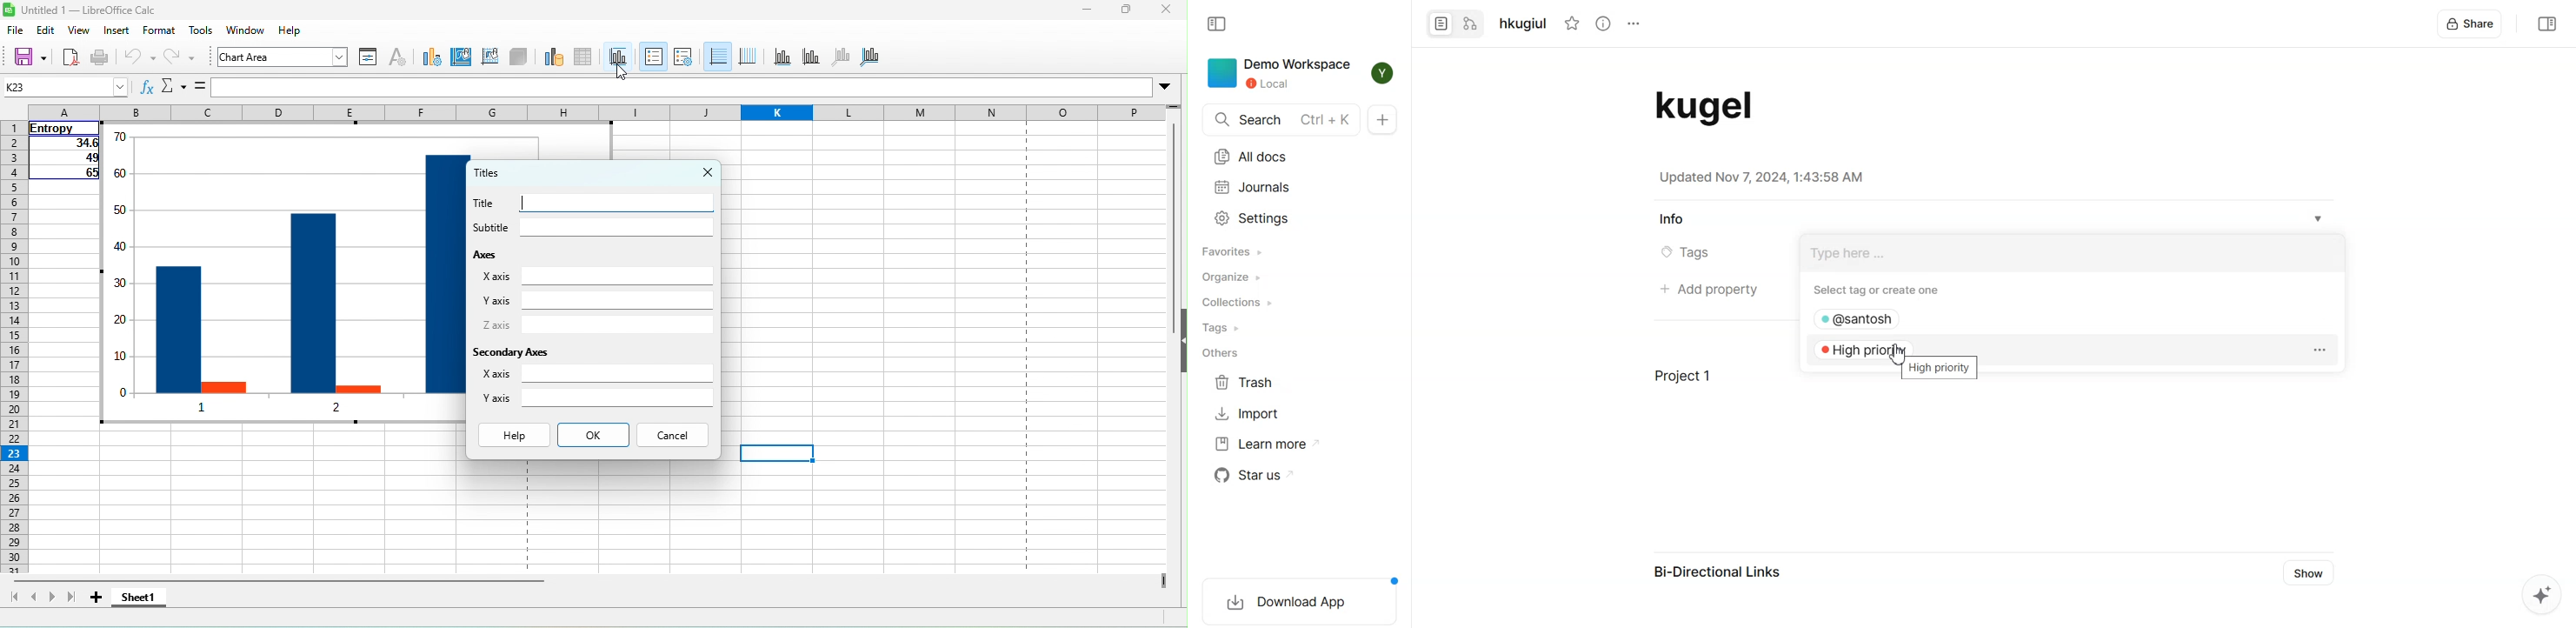 This screenshot has height=644, width=2576. What do you see at coordinates (71, 57) in the screenshot?
I see `export directly as pdf` at bounding box center [71, 57].